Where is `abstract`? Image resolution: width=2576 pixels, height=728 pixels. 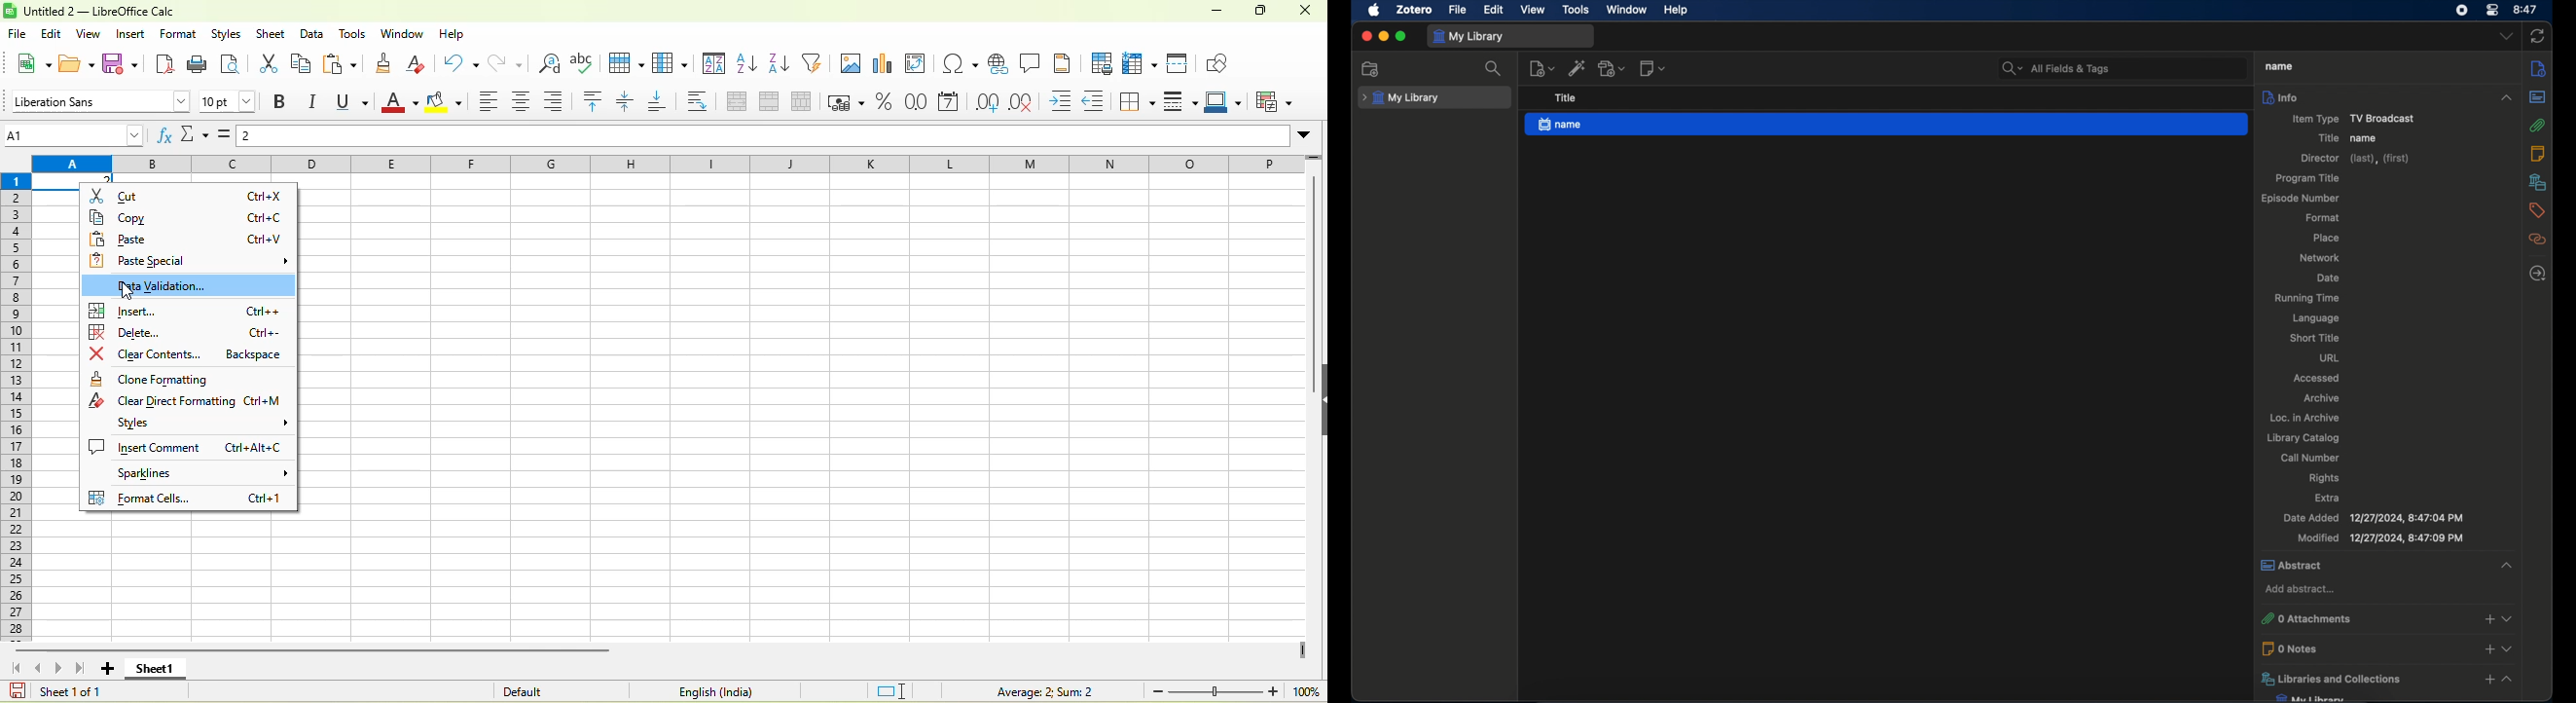
abstract is located at coordinates (2538, 98).